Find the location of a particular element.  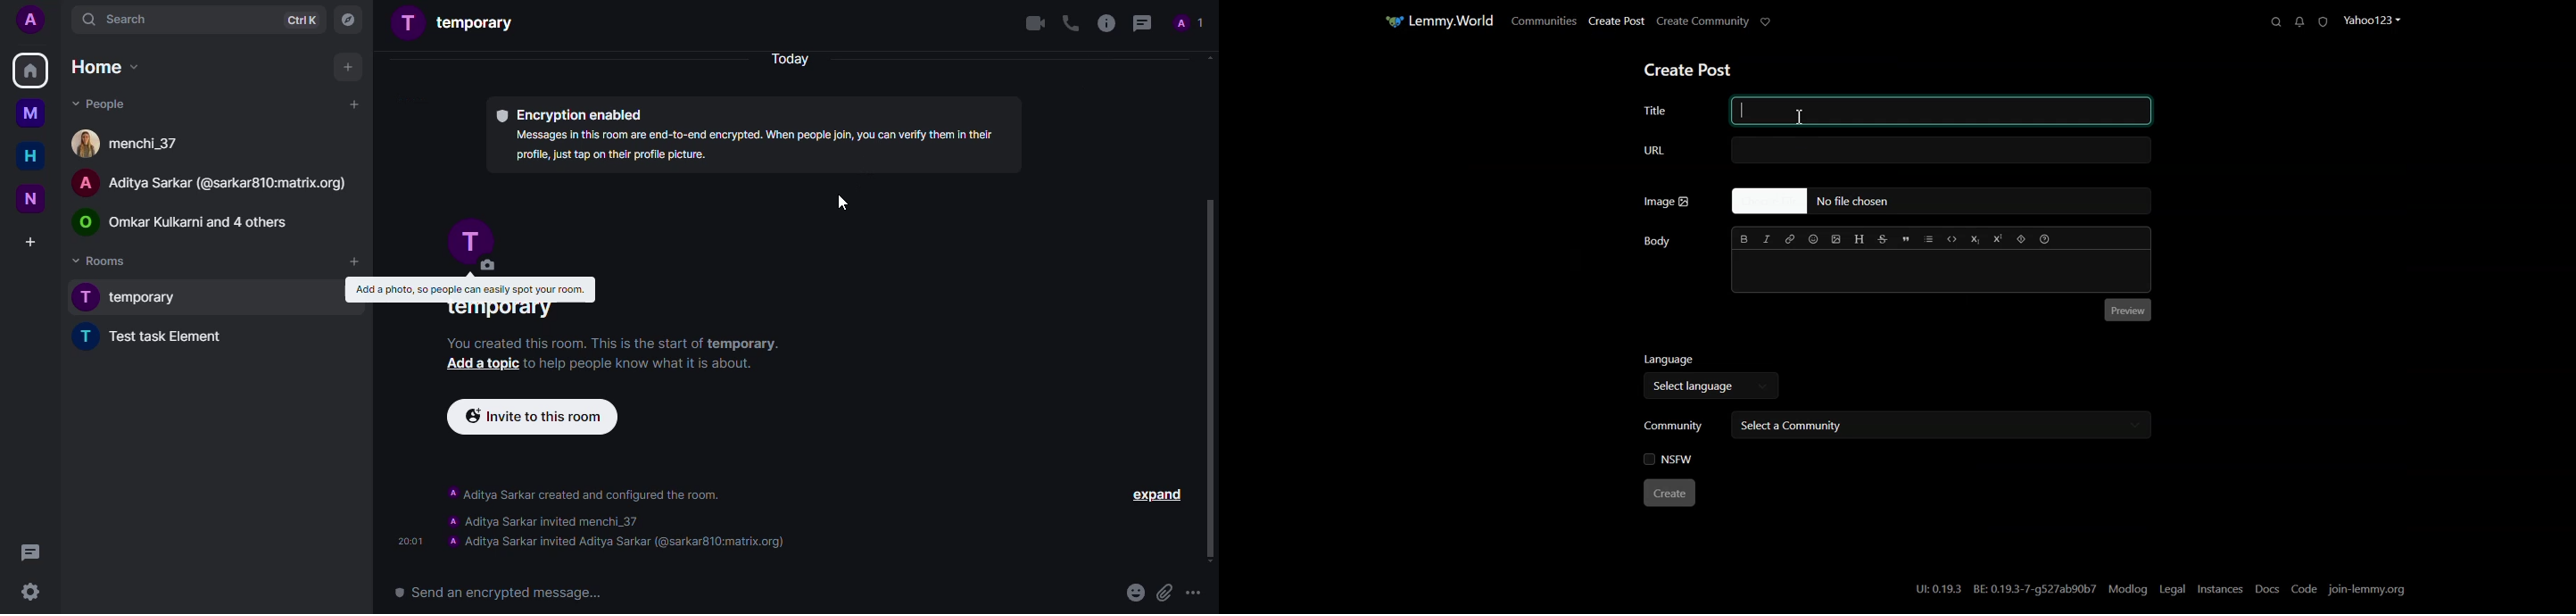

UI: 0.19.3 BE: 0.19.3-7-g527ab90b7 is located at coordinates (2005, 588).